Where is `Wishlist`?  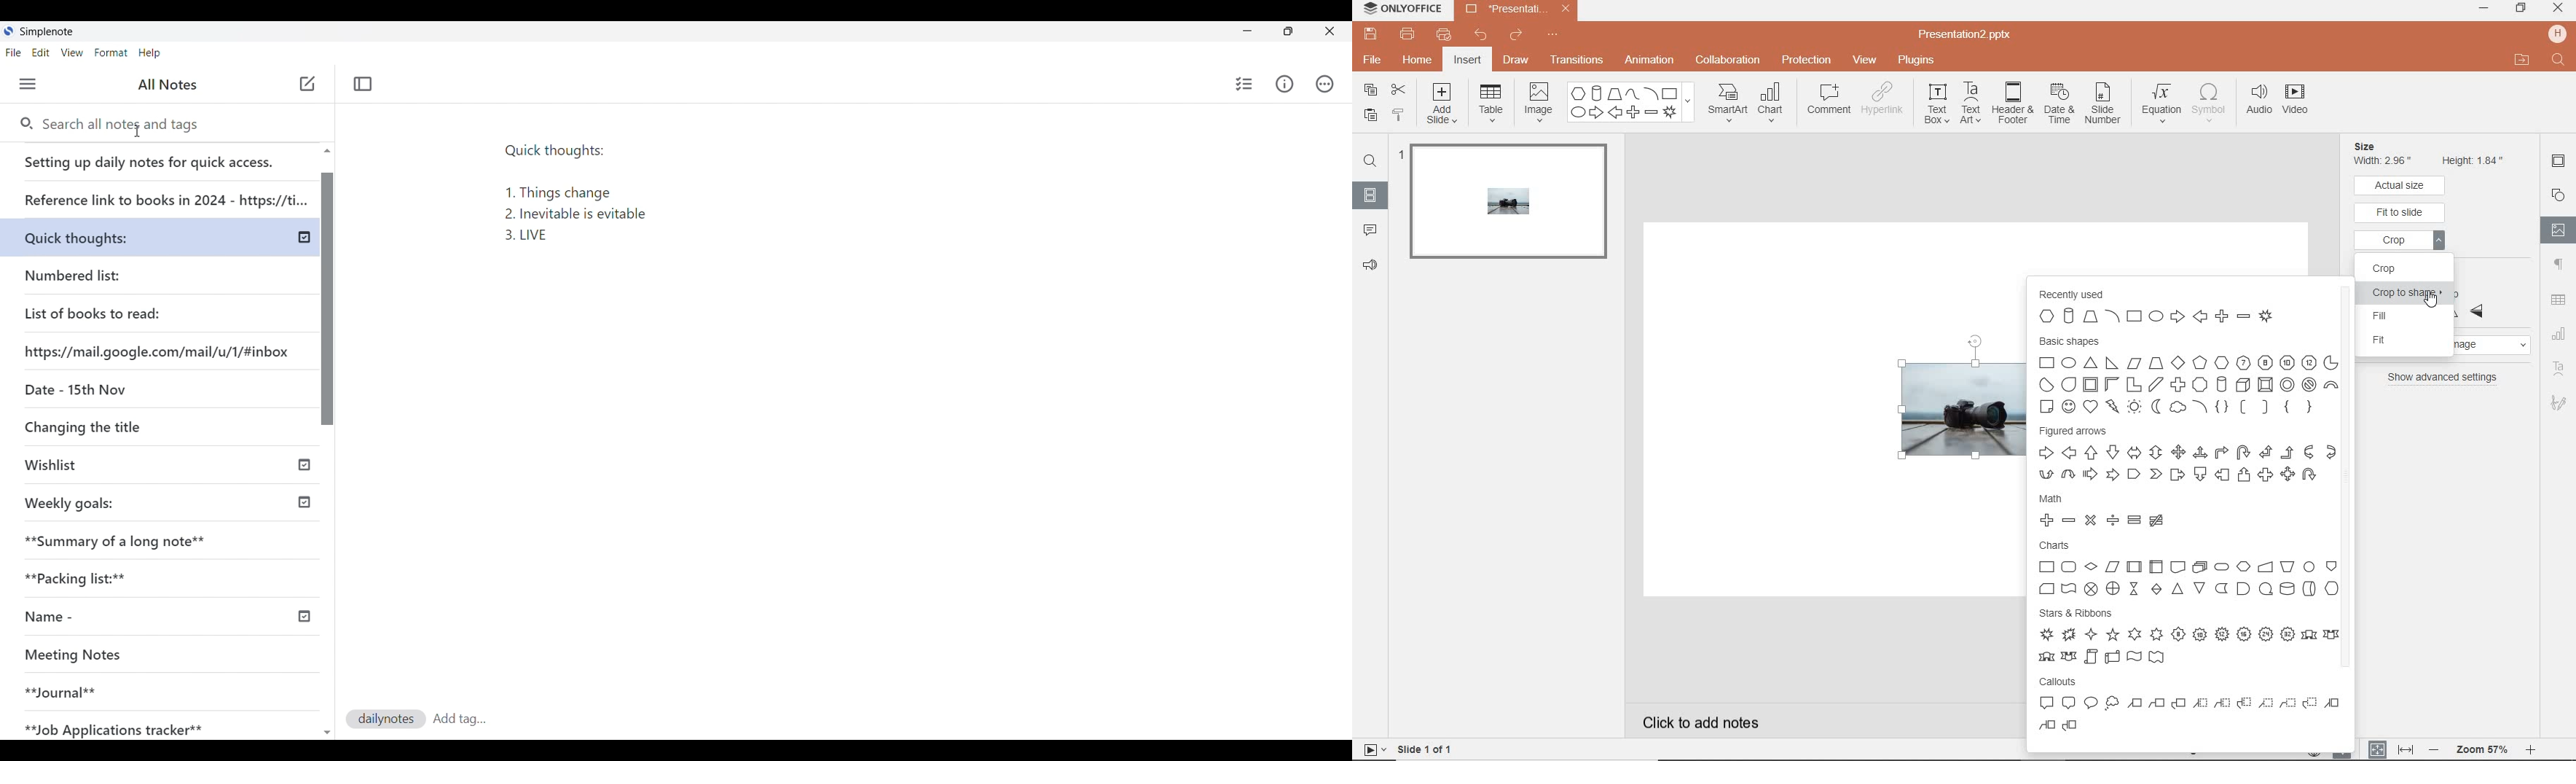 Wishlist is located at coordinates (118, 466).